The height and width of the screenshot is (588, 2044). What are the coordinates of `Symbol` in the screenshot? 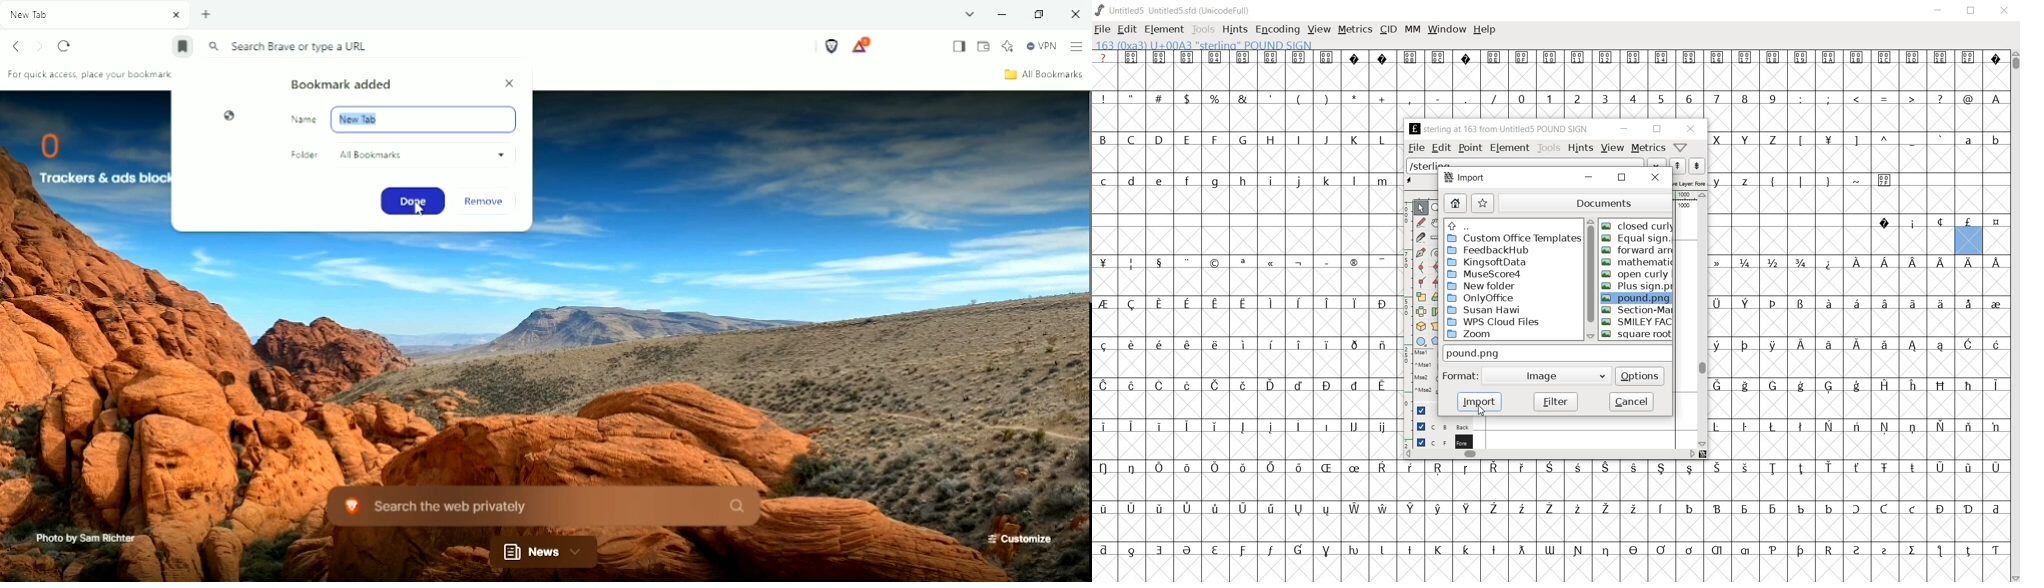 It's located at (1353, 304).